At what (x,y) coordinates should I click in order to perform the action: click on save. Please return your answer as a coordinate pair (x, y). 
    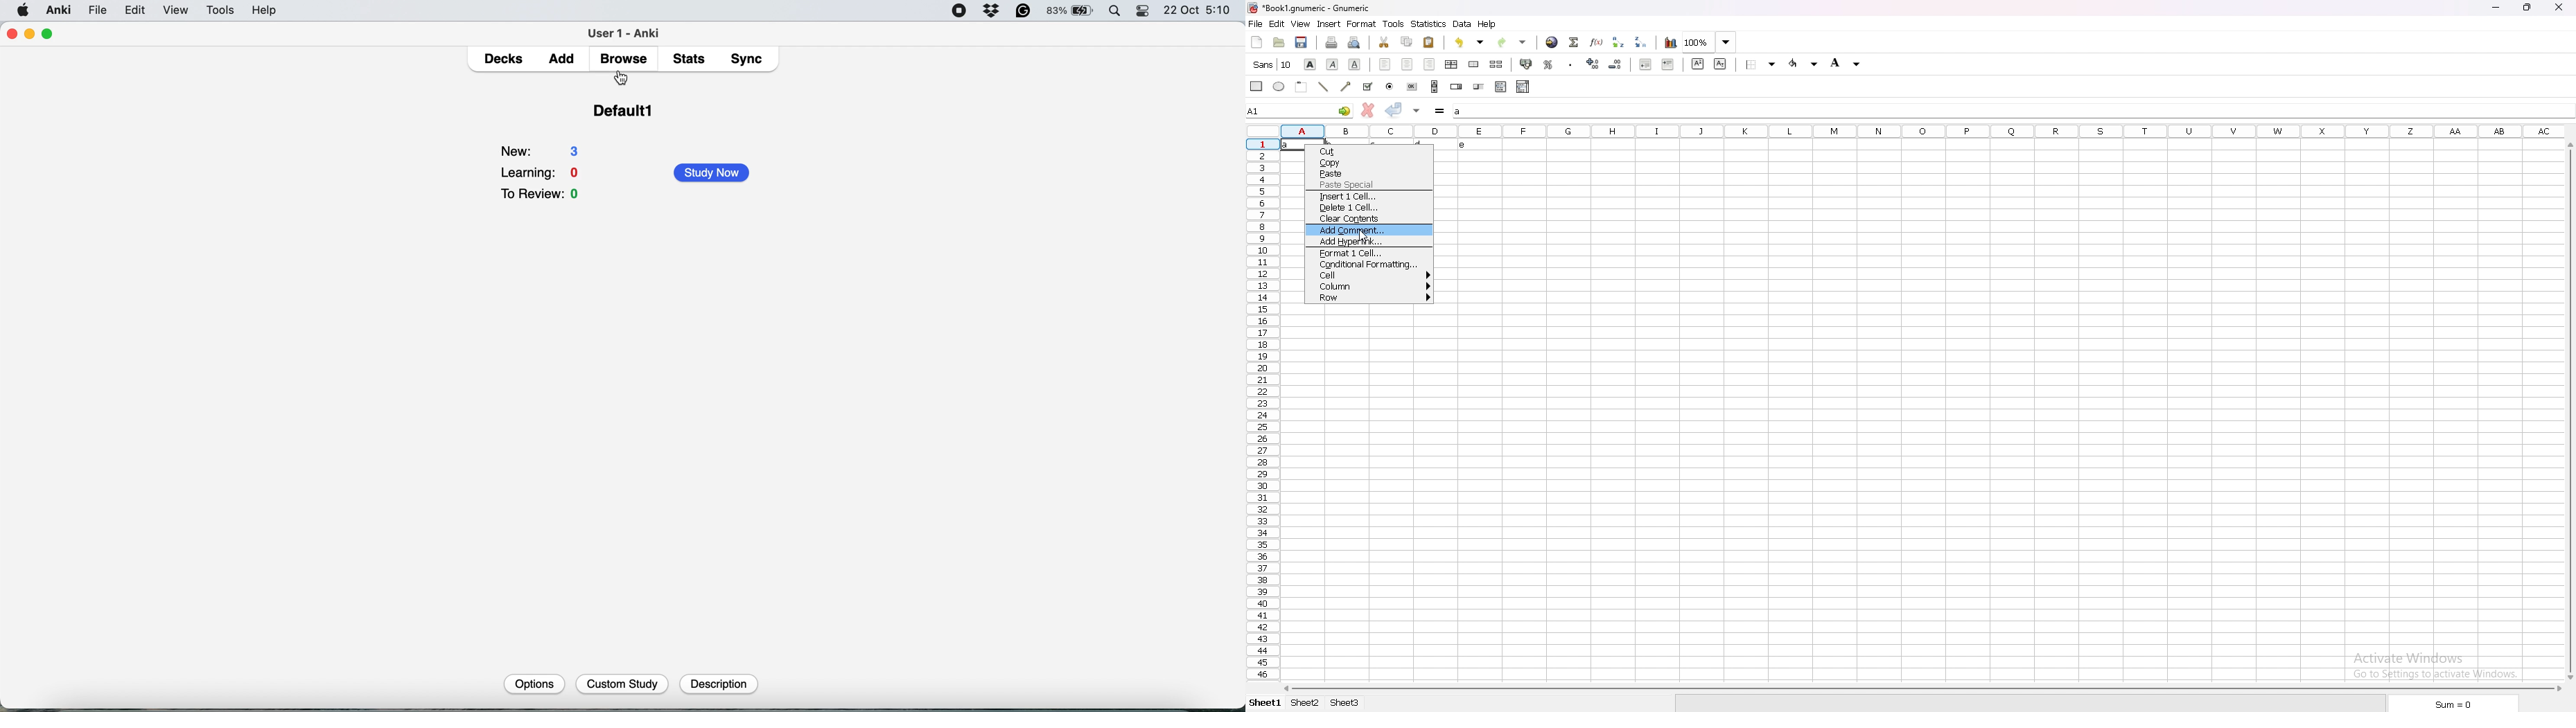
    Looking at the image, I should click on (1302, 42).